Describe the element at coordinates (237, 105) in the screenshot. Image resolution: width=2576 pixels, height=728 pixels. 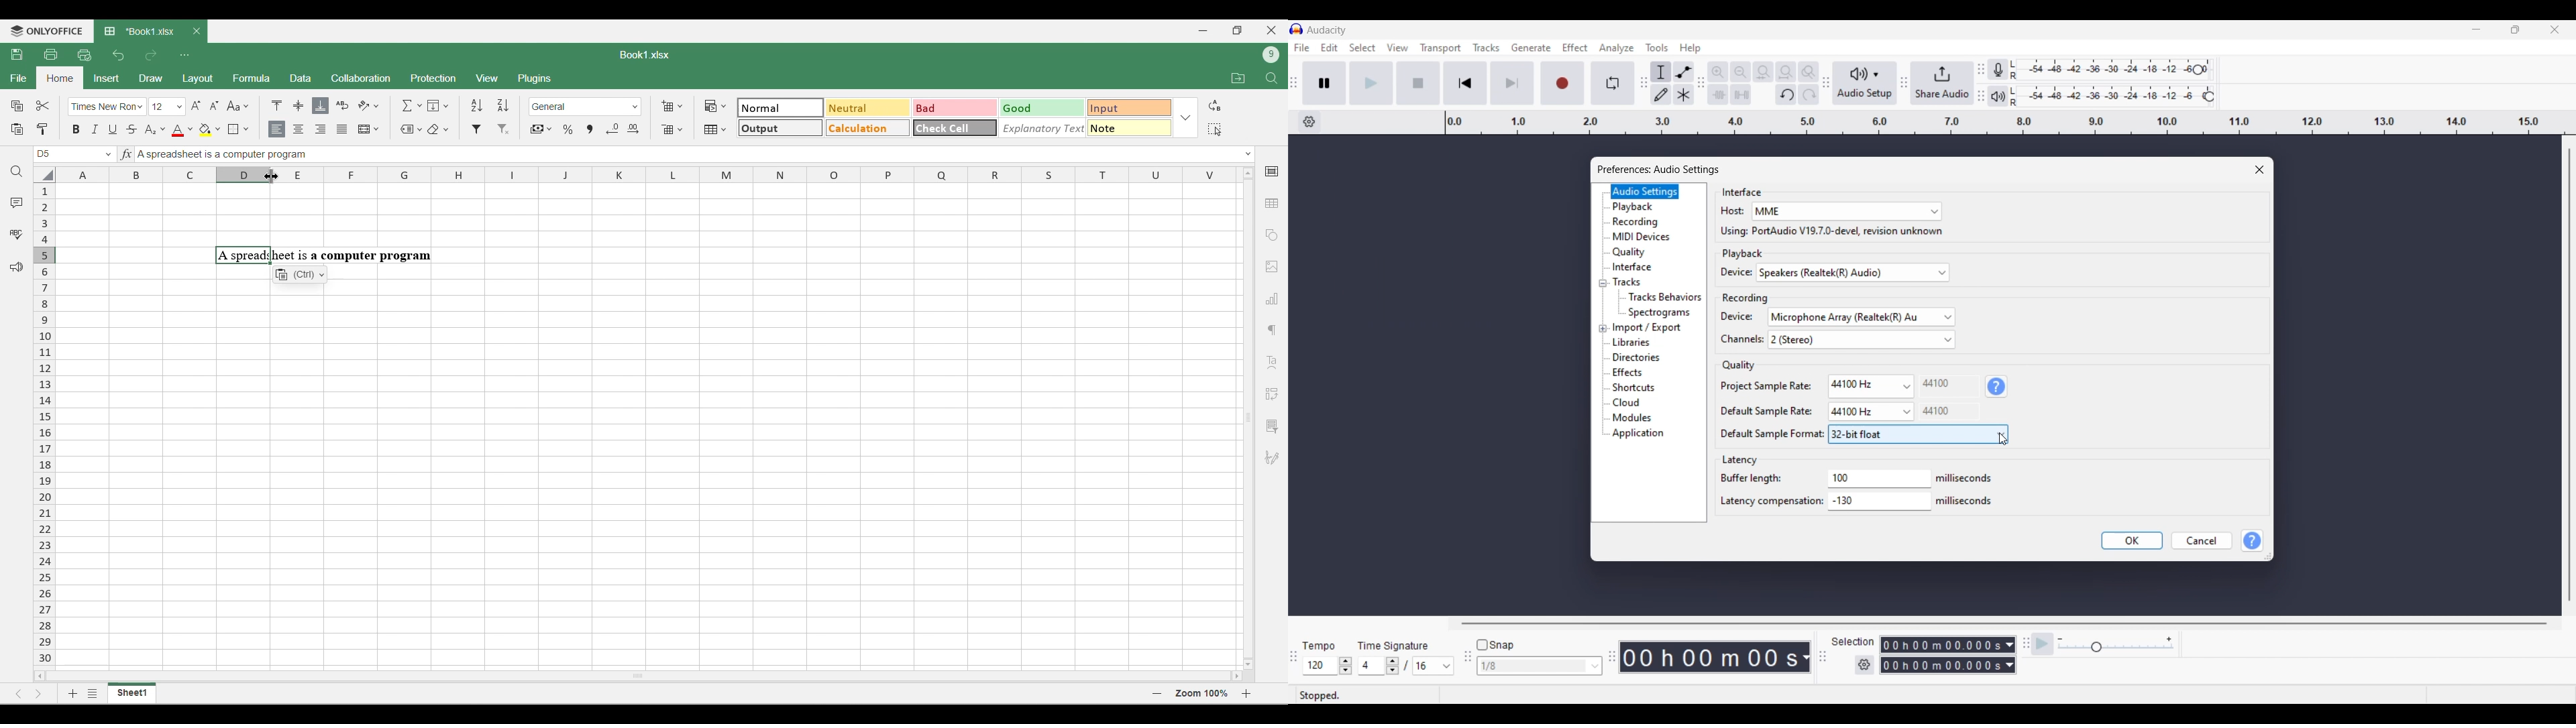
I see `Change case` at that location.